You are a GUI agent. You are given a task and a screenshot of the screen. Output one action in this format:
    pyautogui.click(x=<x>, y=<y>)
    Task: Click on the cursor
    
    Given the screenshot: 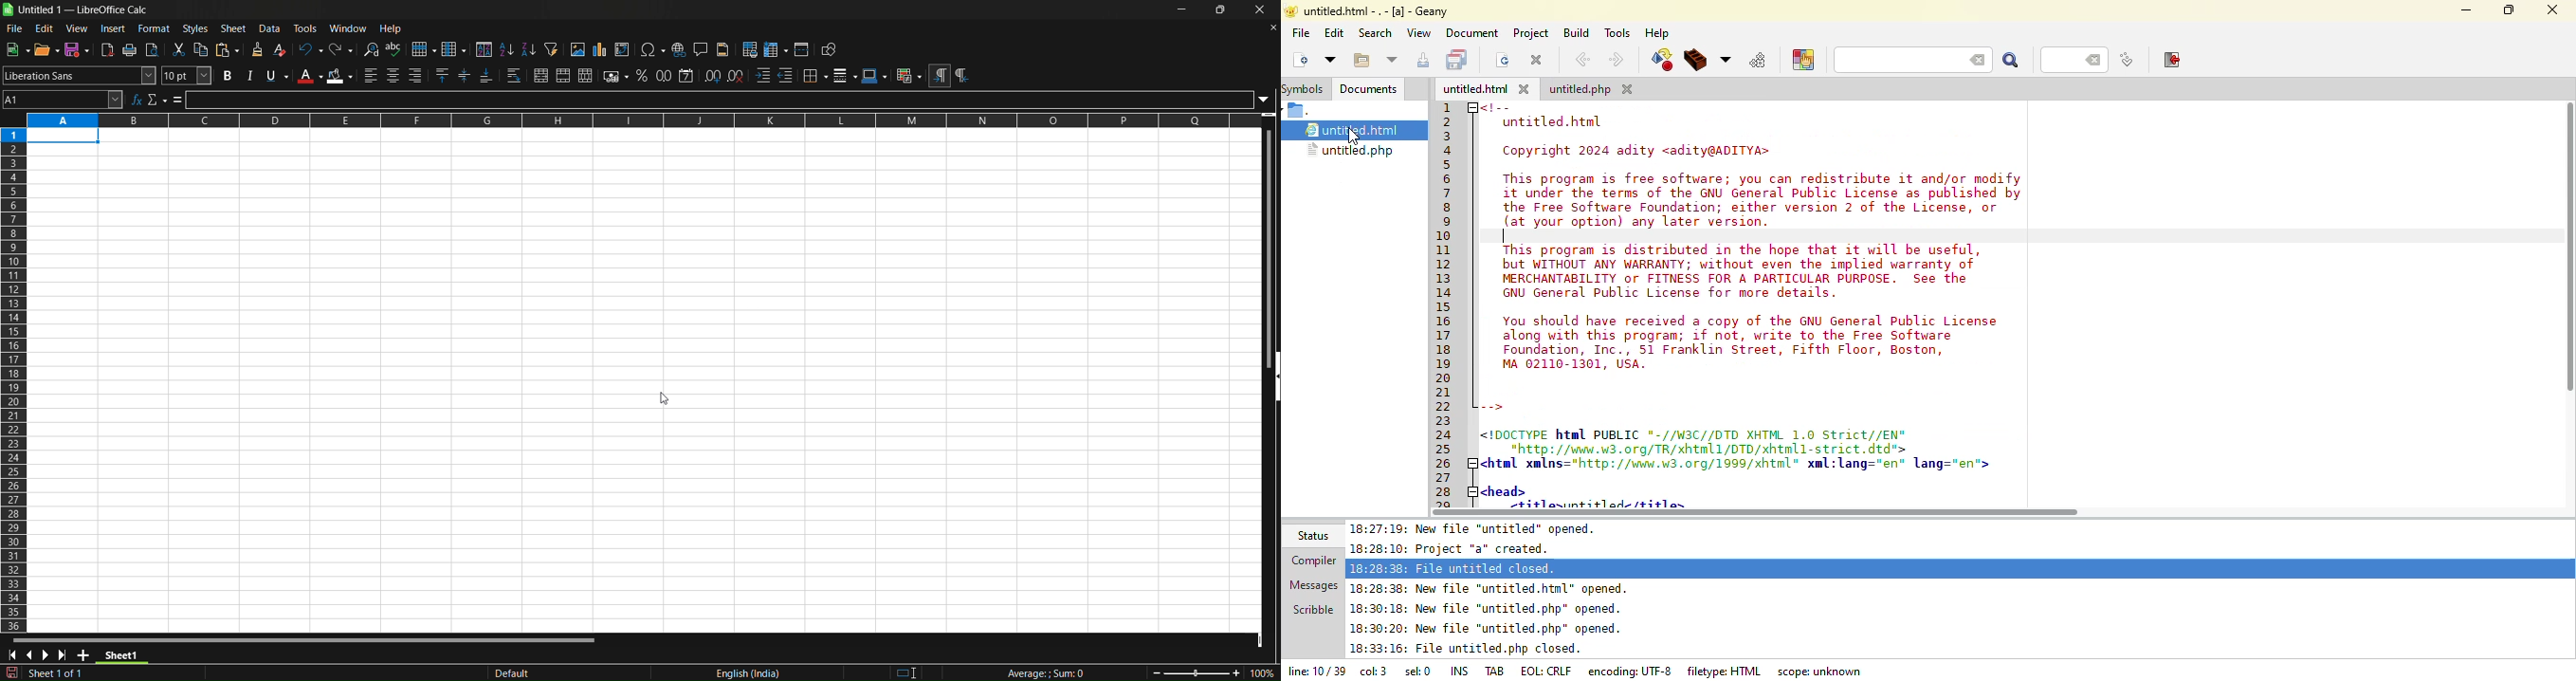 What is the action you would take?
    pyautogui.click(x=663, y=397)
    